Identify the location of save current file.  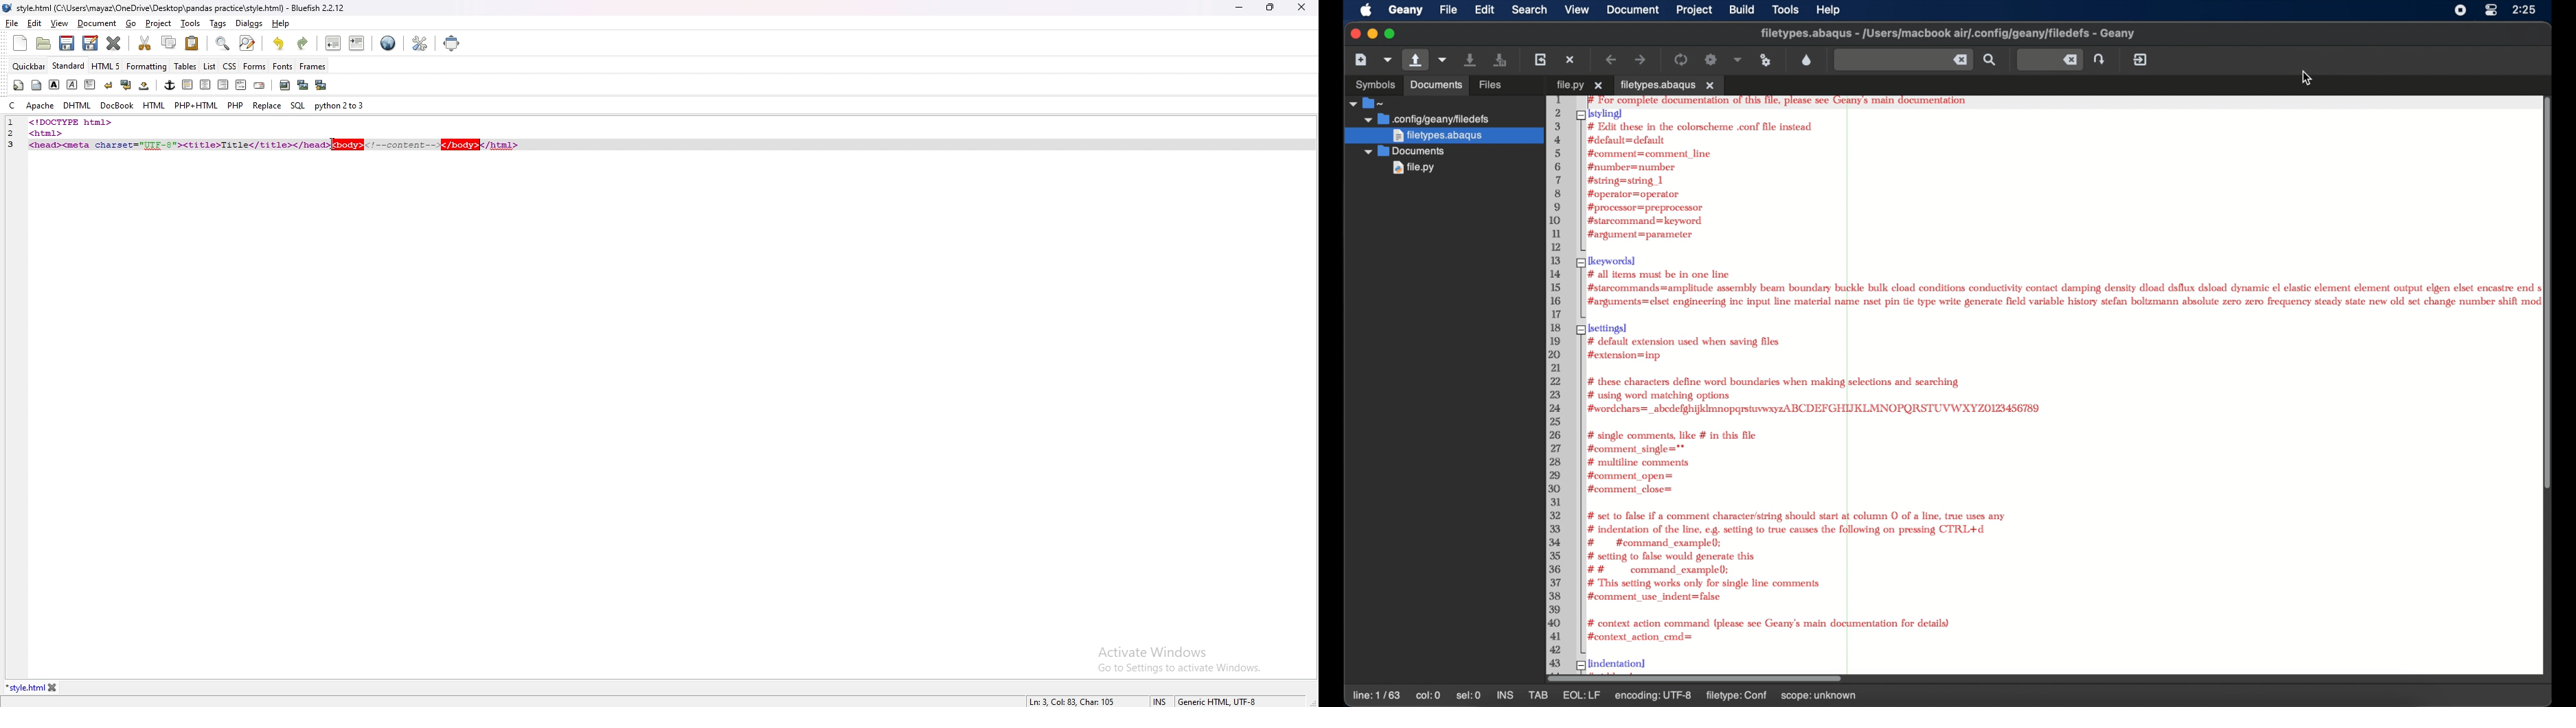
(1471, 59).